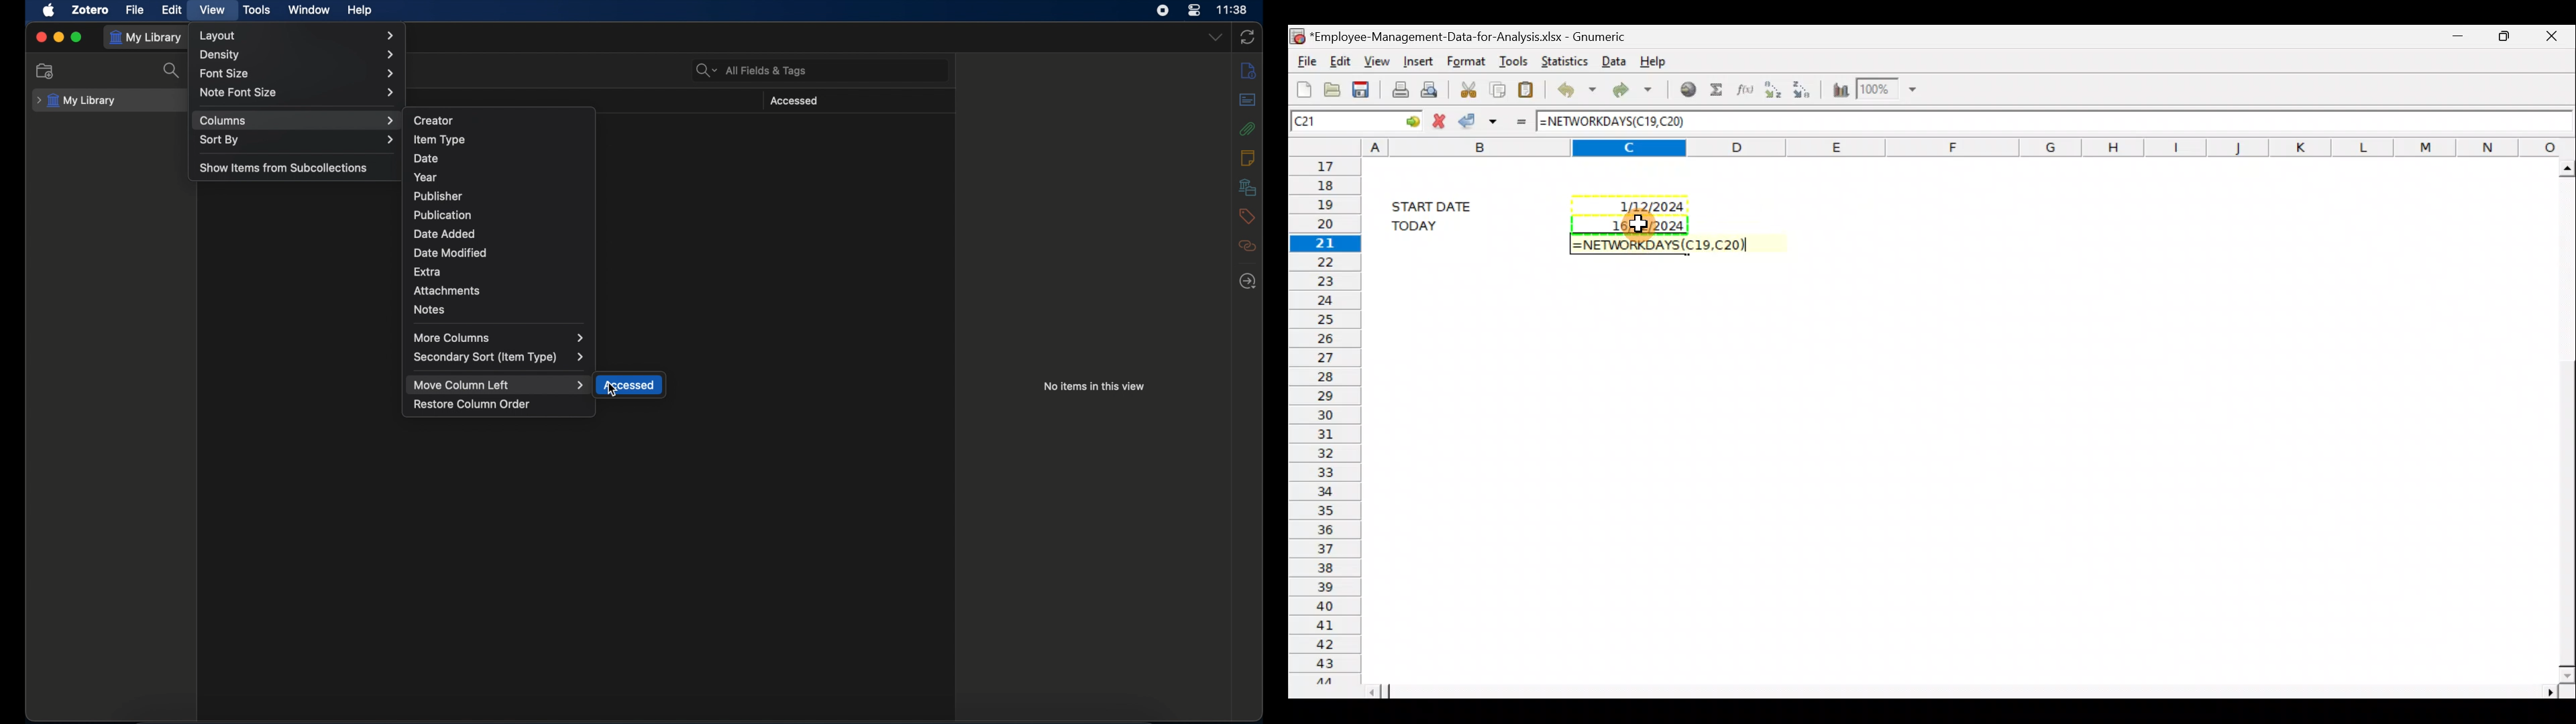 The width and height of the screenshot is (2576, 728). I want to click on START DATE, so click(1440, 204).